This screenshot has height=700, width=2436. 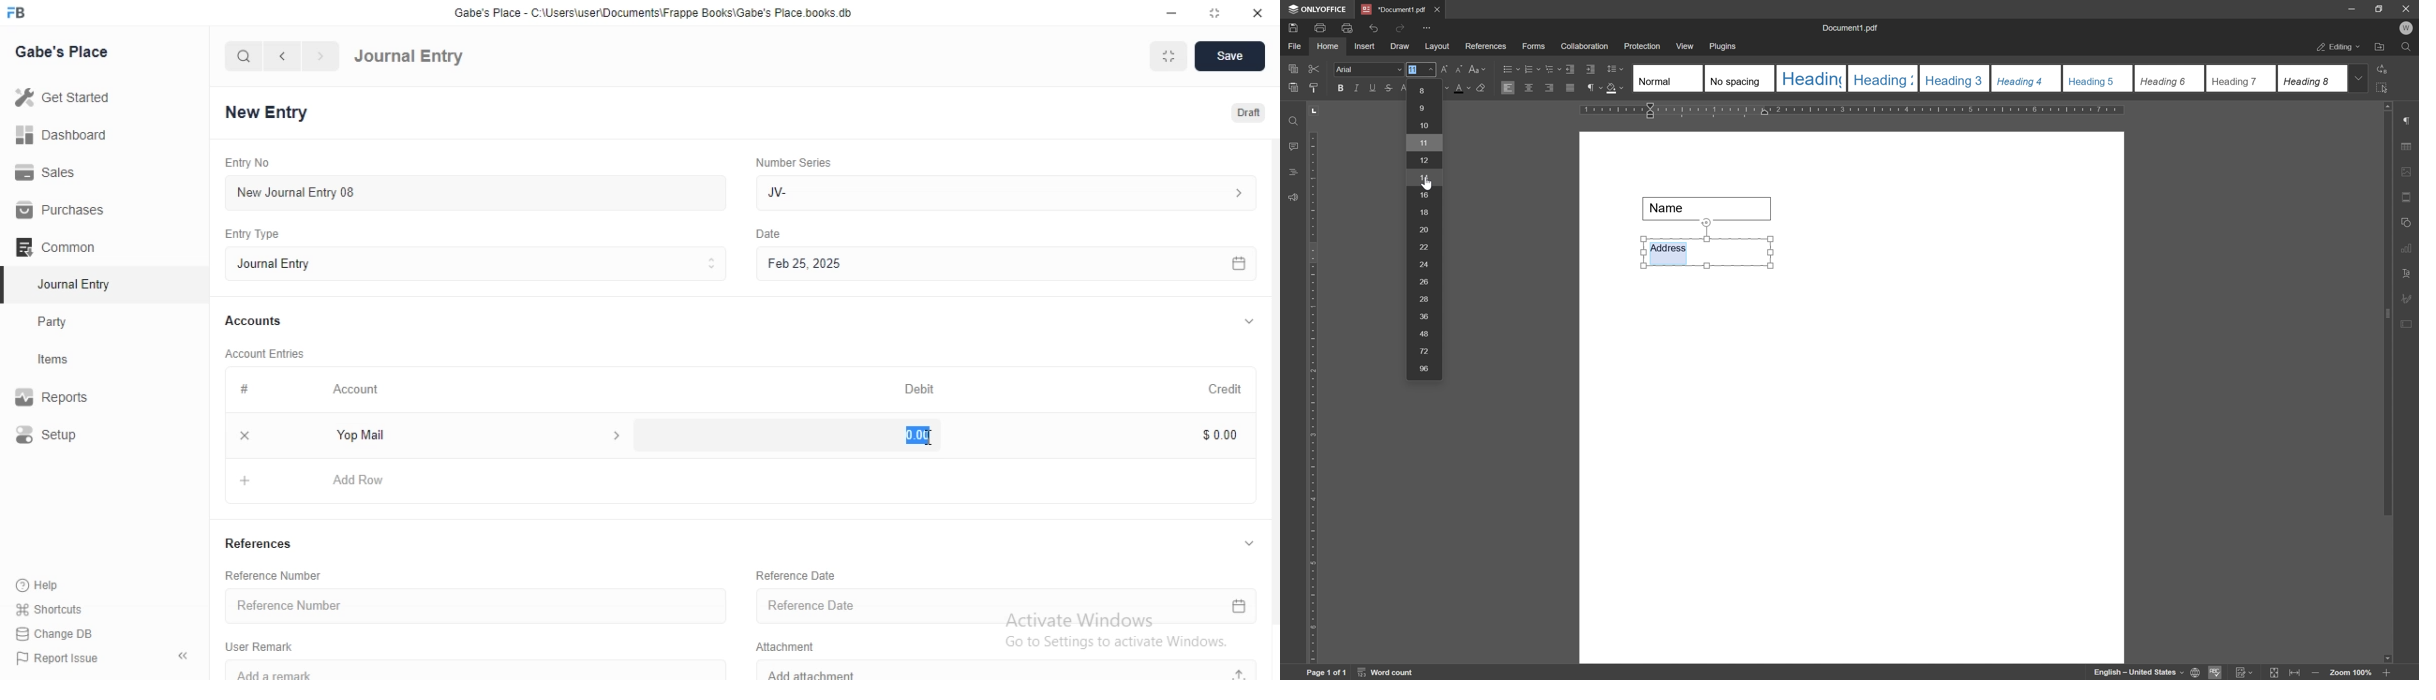 What do you see at coordinates (358, 391) in the screenshot?
I see `Account` at bounding box center [358, 391].